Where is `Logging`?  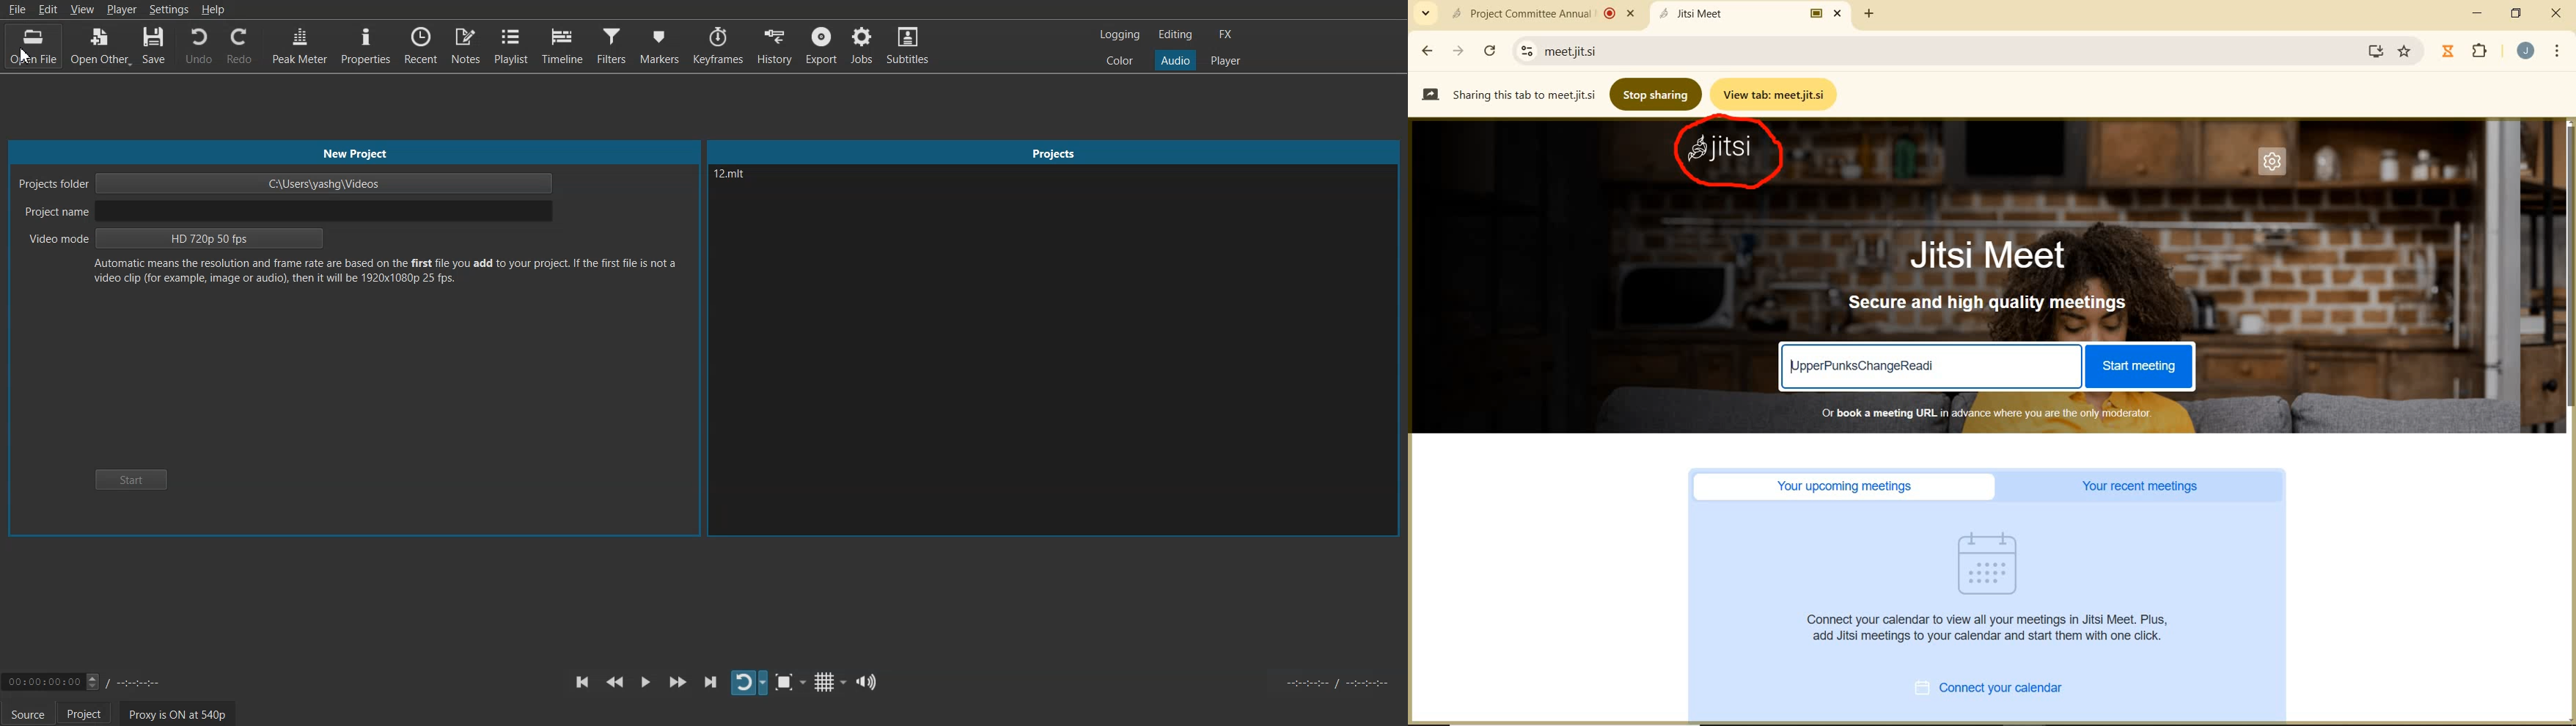
Logging is located at coordinates (1120, 34).